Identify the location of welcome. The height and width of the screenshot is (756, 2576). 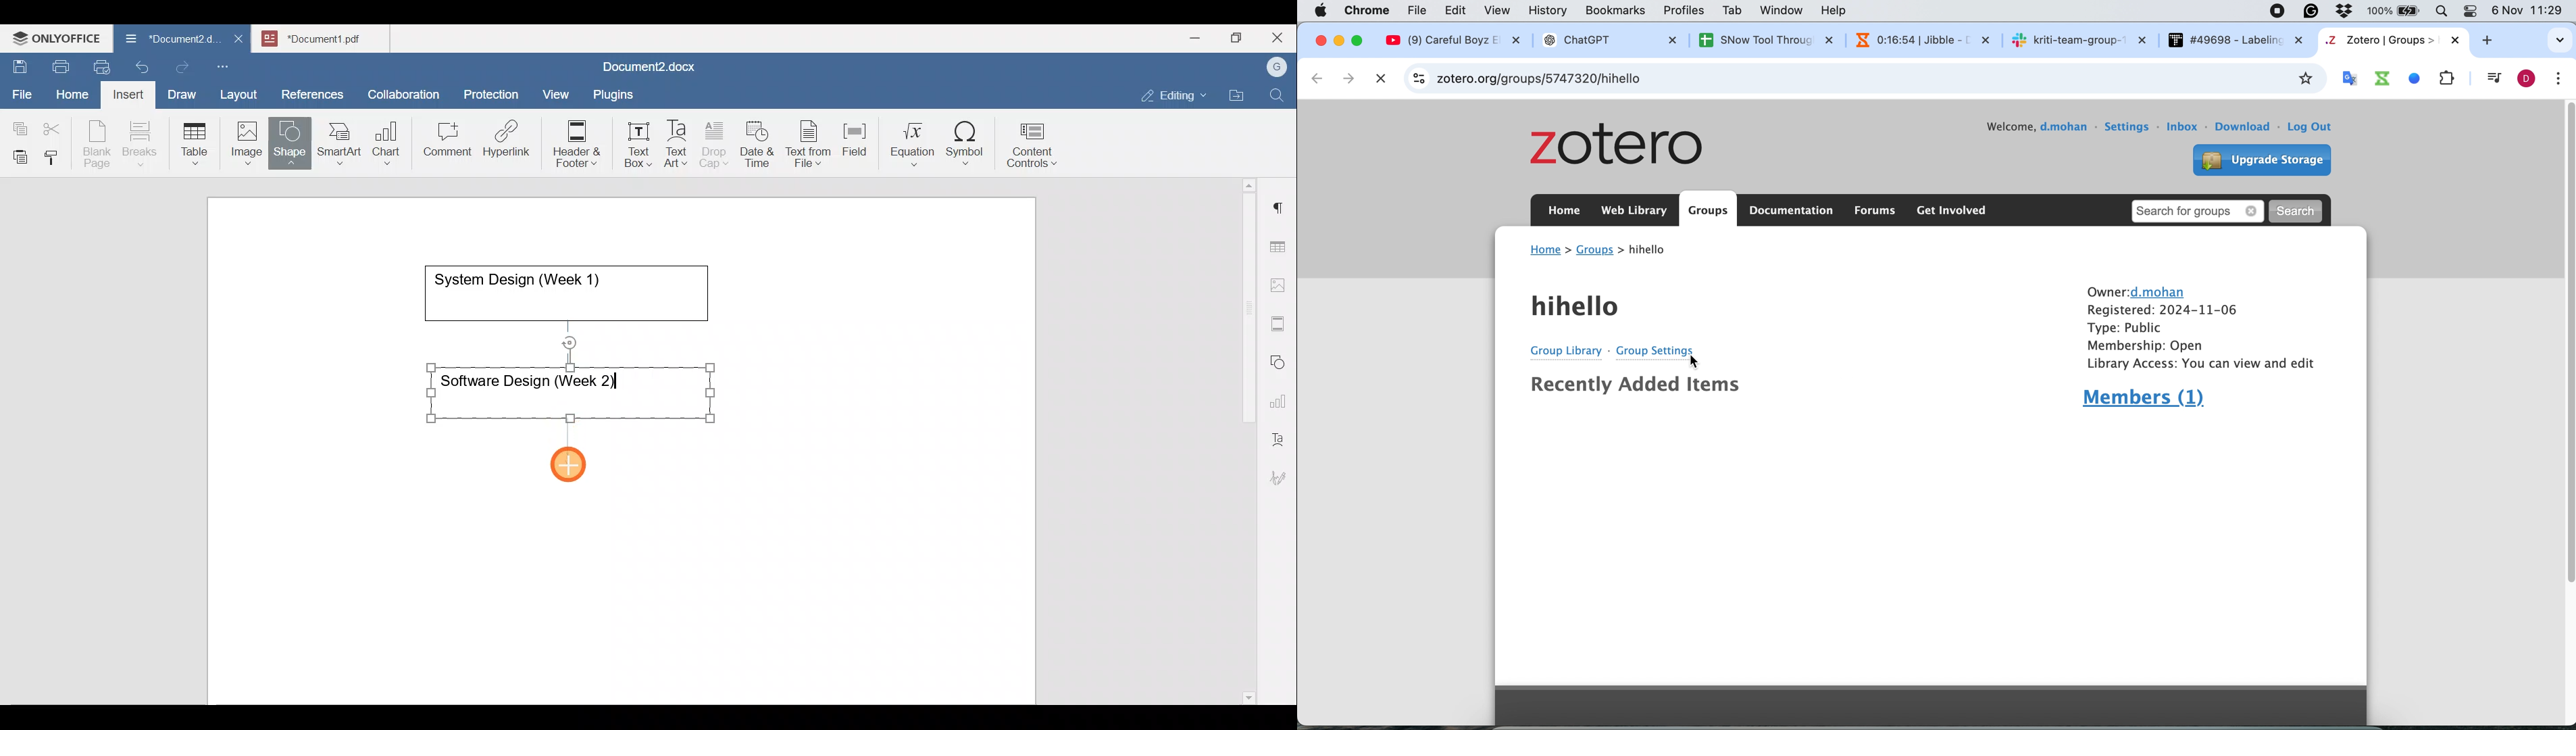
(1988, 119).